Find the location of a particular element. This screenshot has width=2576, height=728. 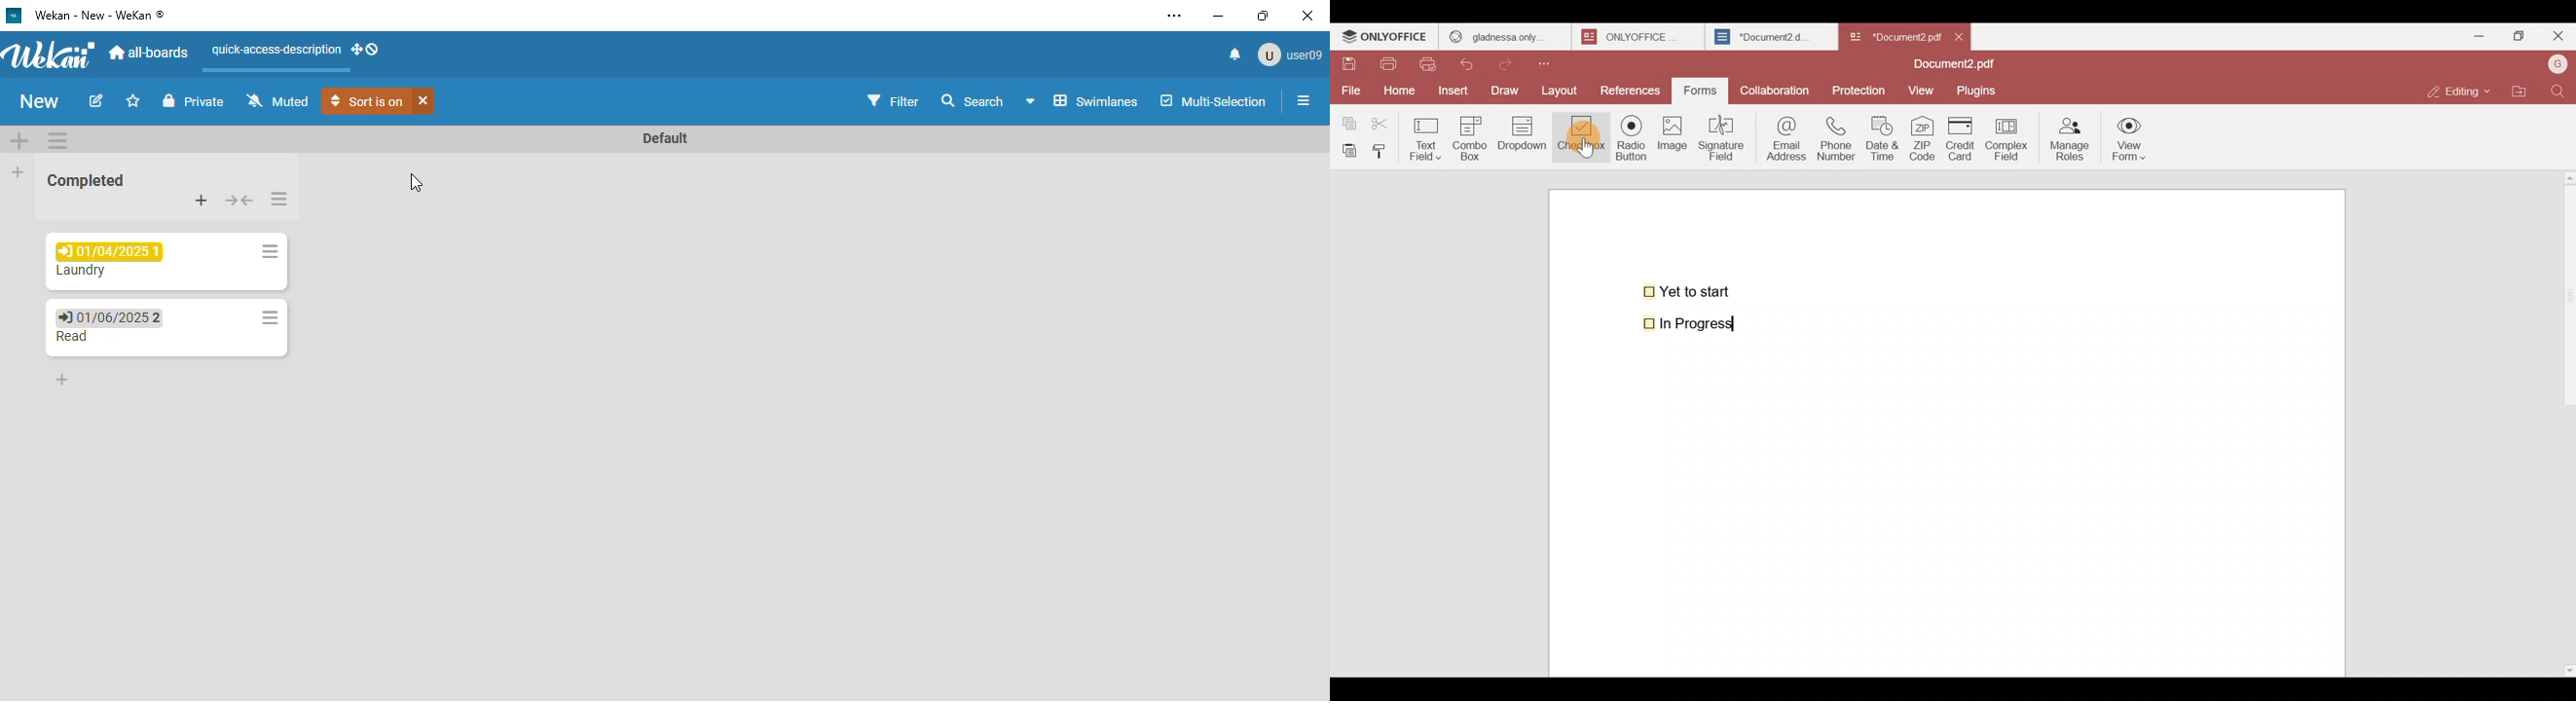

maximize is located at coordinates (1264, 16).